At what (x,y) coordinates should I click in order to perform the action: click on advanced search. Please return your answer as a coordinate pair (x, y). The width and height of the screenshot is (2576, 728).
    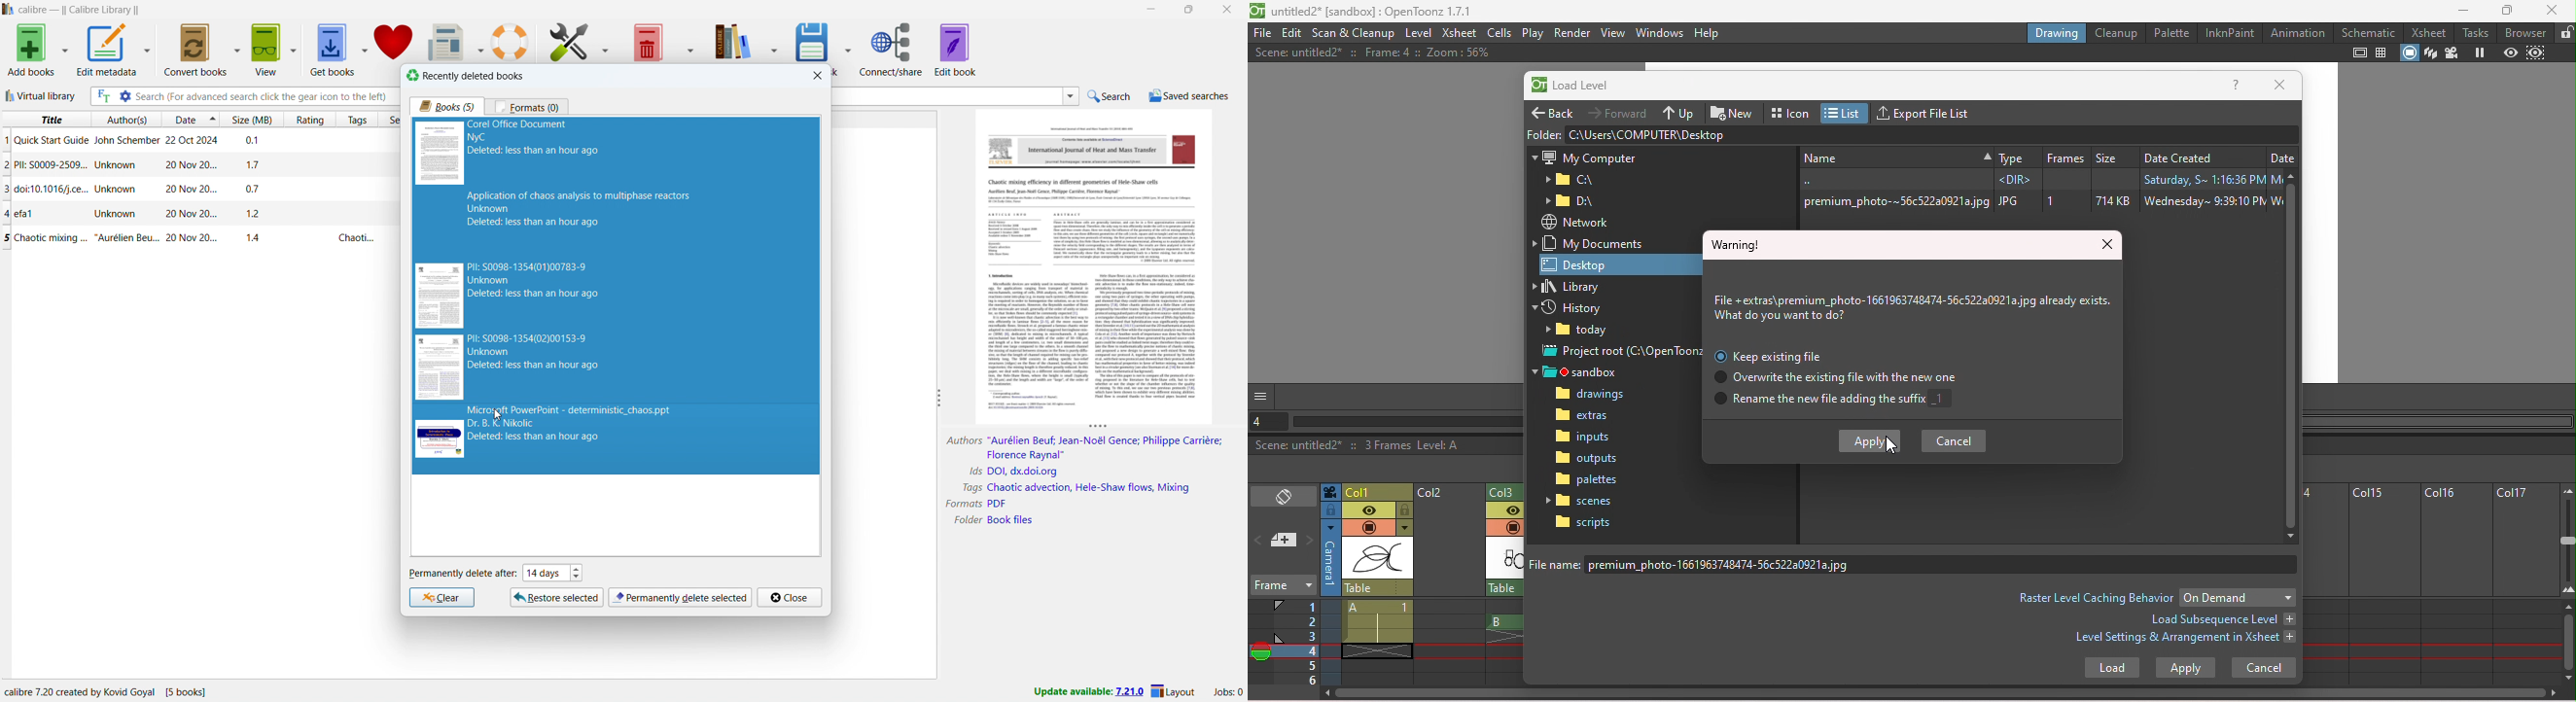
    Looking at the image, I should click on (125, 96).